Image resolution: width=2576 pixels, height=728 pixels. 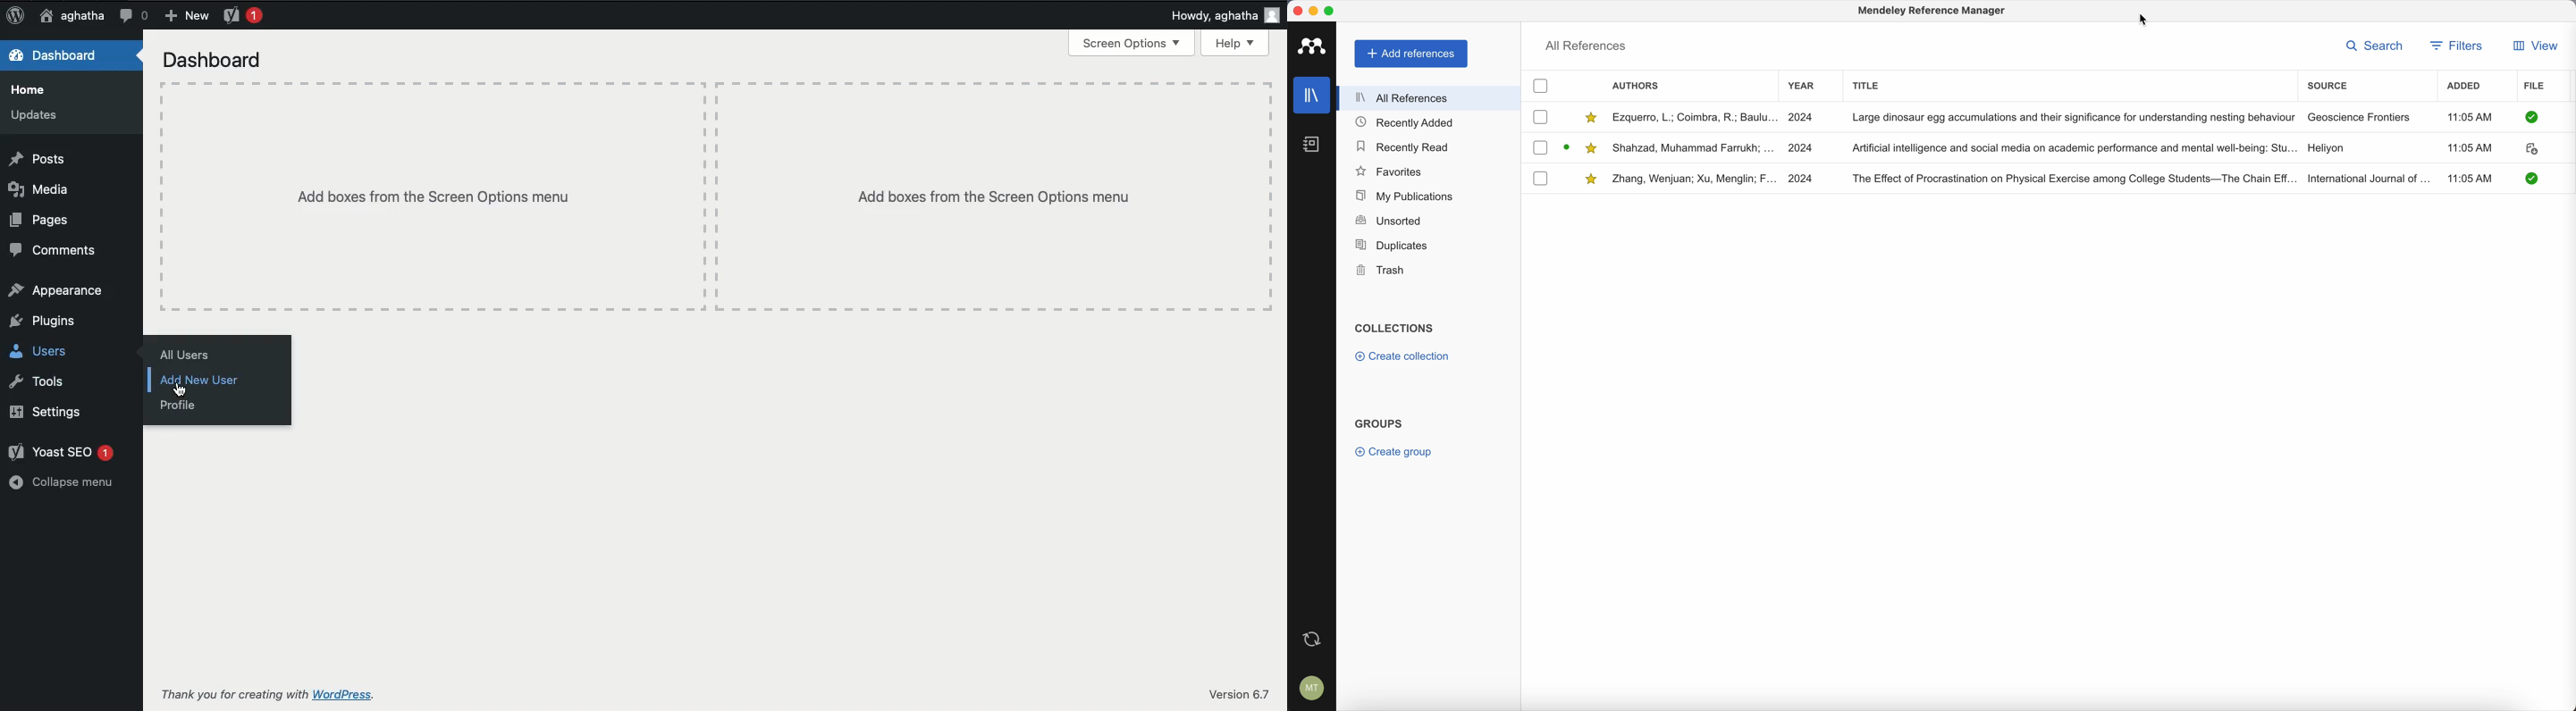 I want to click on 11:05 AM, so click(x=2473, y=177).